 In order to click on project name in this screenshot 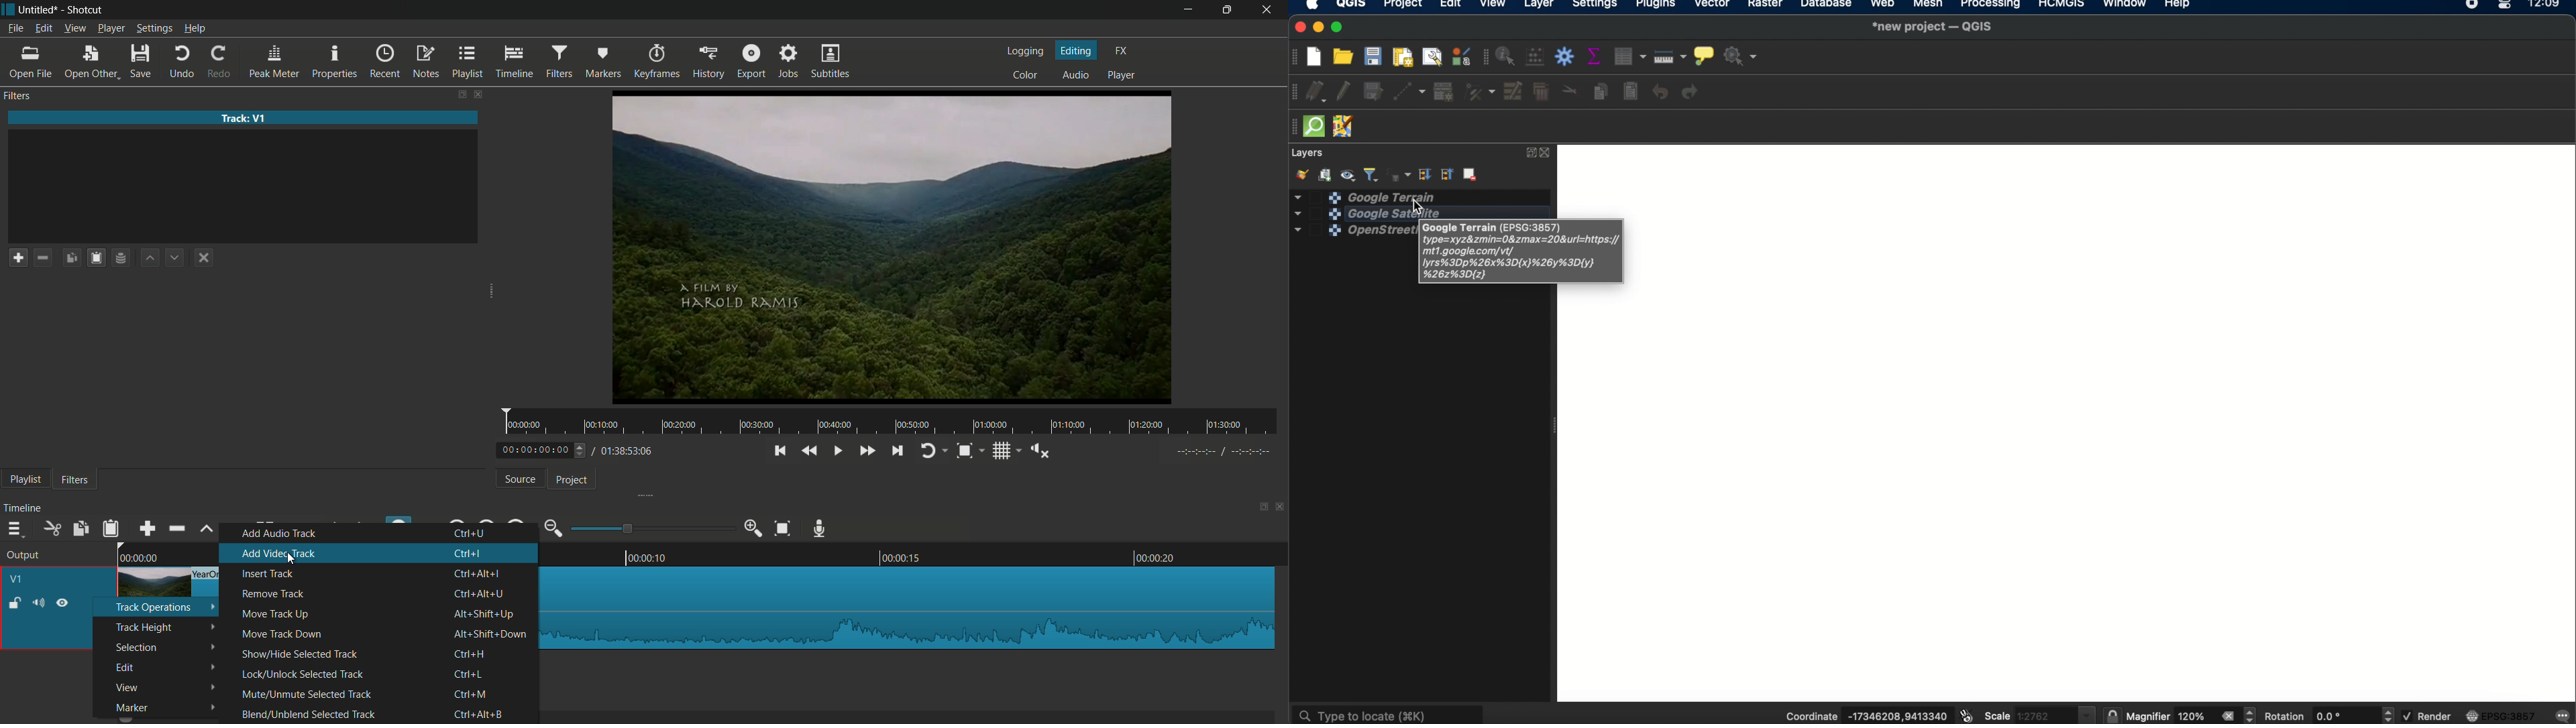, I will do `click(38, 9)`.